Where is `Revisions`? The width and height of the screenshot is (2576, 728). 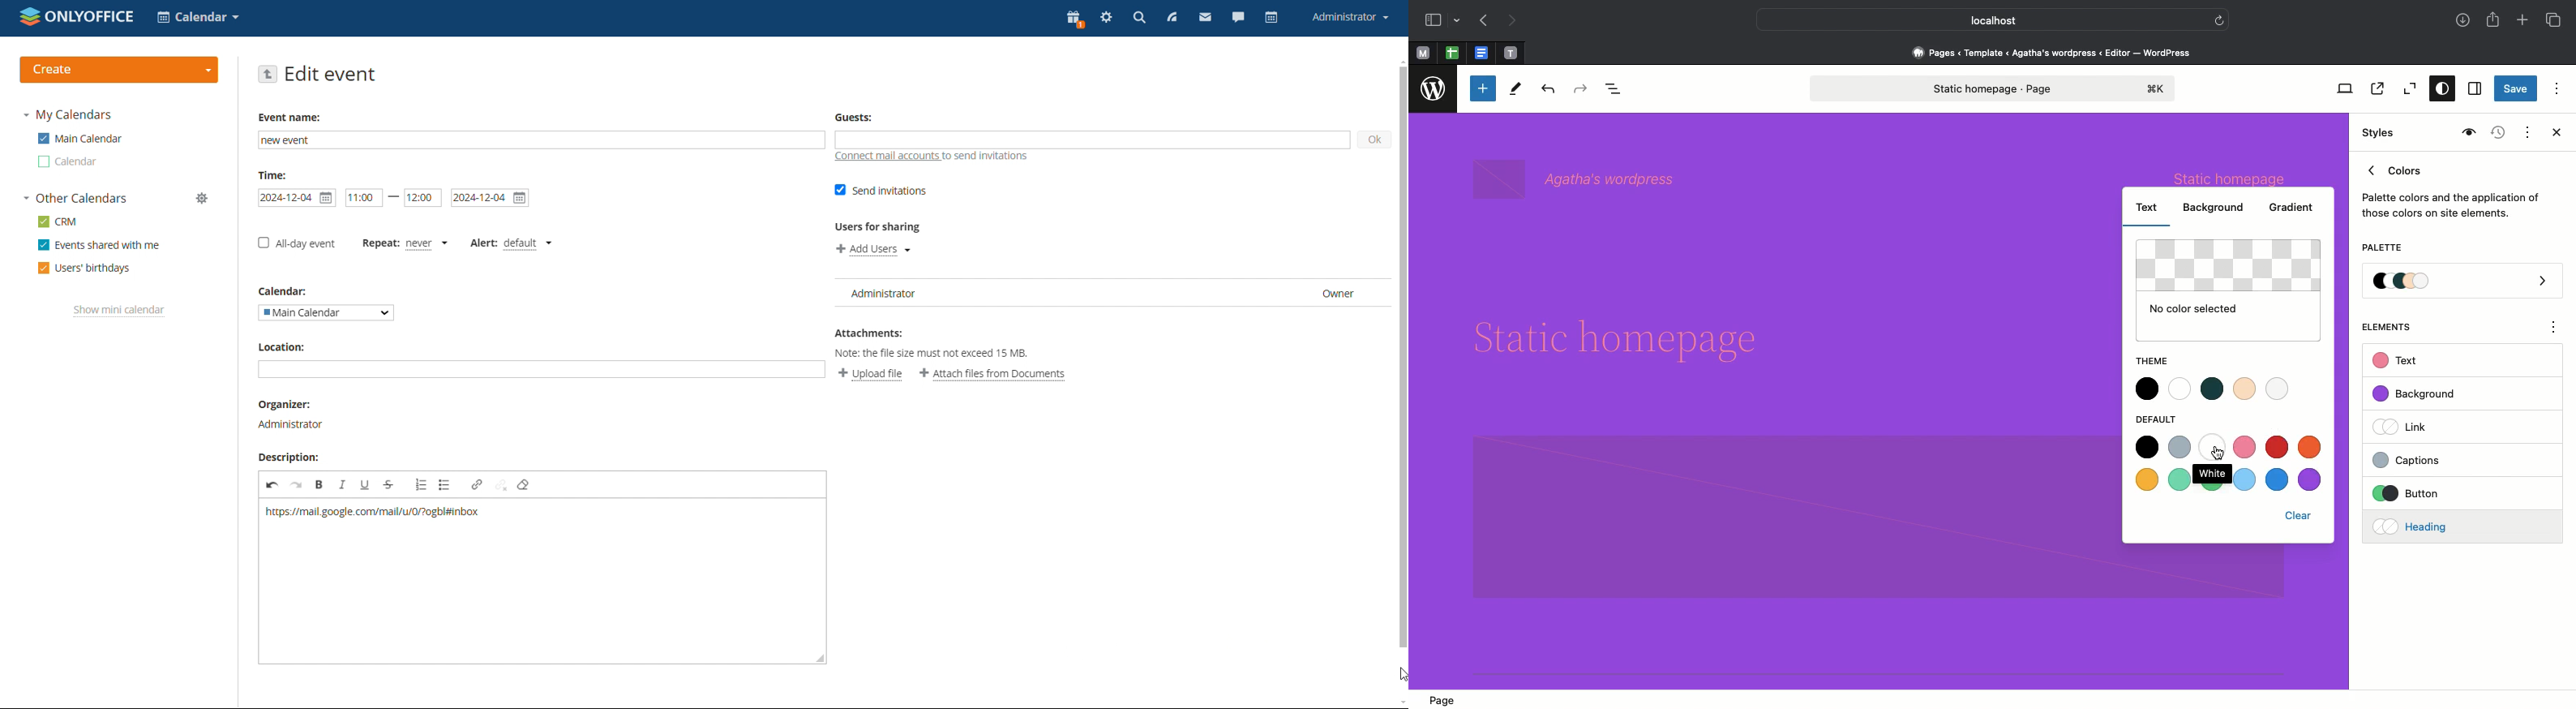 Revisions is located at coordinates (2496, 134).